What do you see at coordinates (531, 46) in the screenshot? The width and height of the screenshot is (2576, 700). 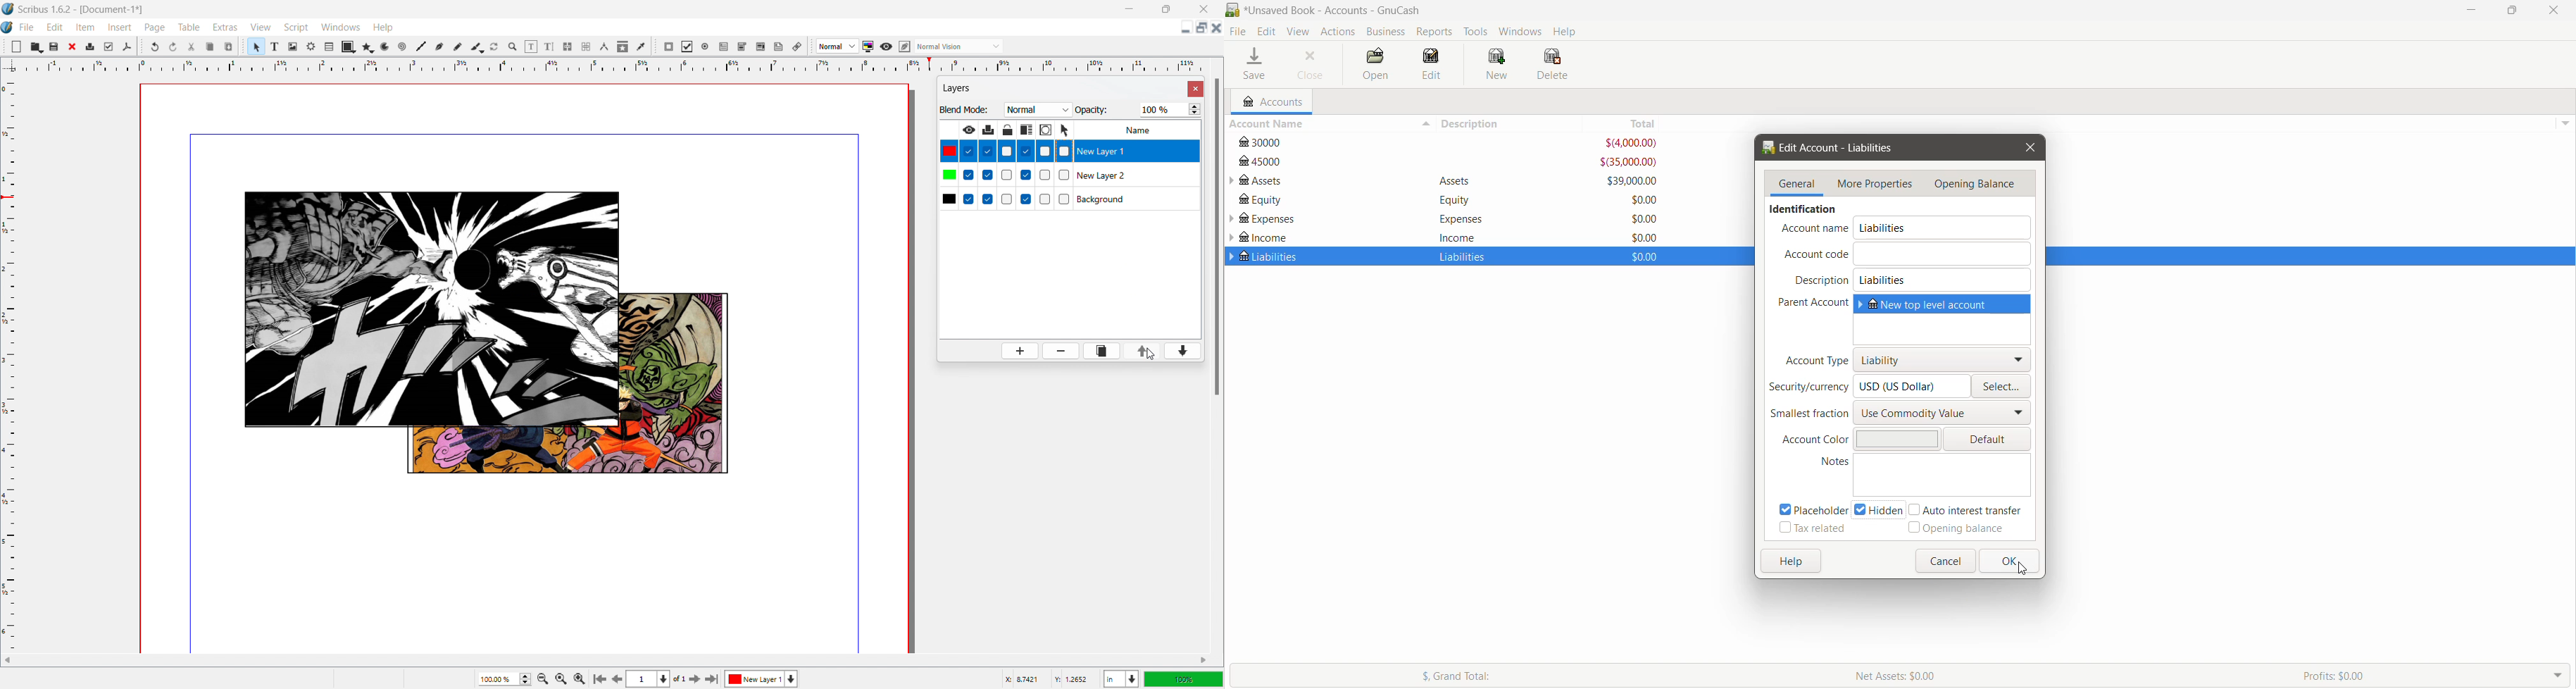 I see `edit contents of the frame` at bounding box center [531, 46].